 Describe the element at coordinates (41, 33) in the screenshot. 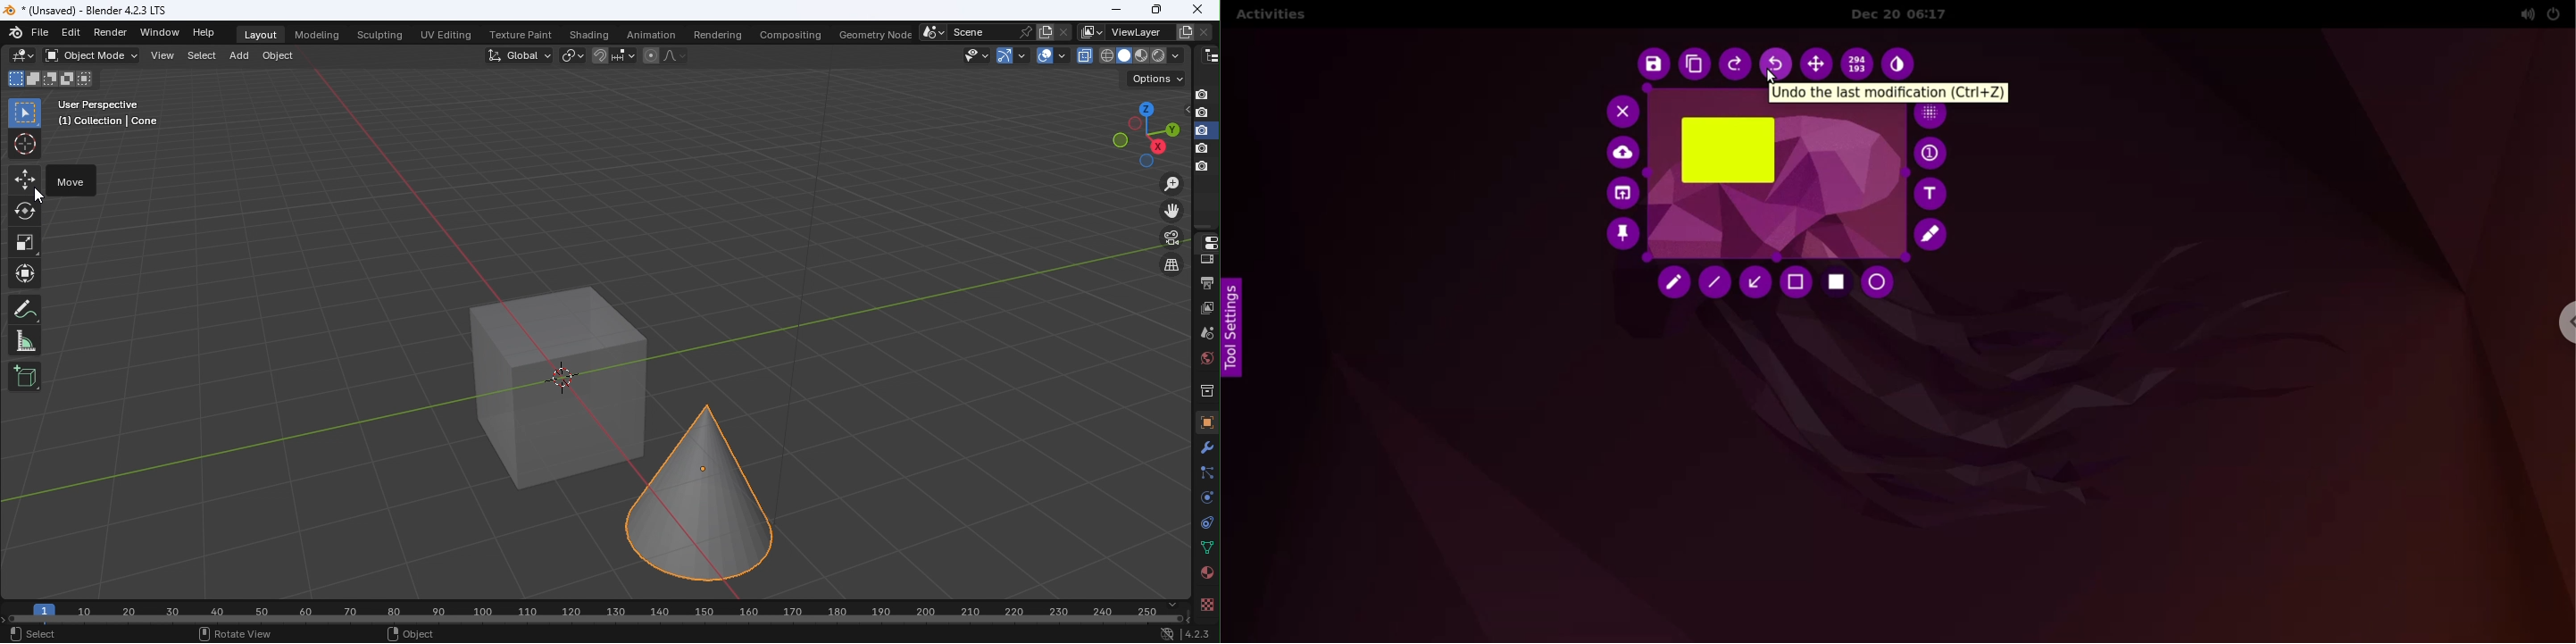

I see `File` at that location.